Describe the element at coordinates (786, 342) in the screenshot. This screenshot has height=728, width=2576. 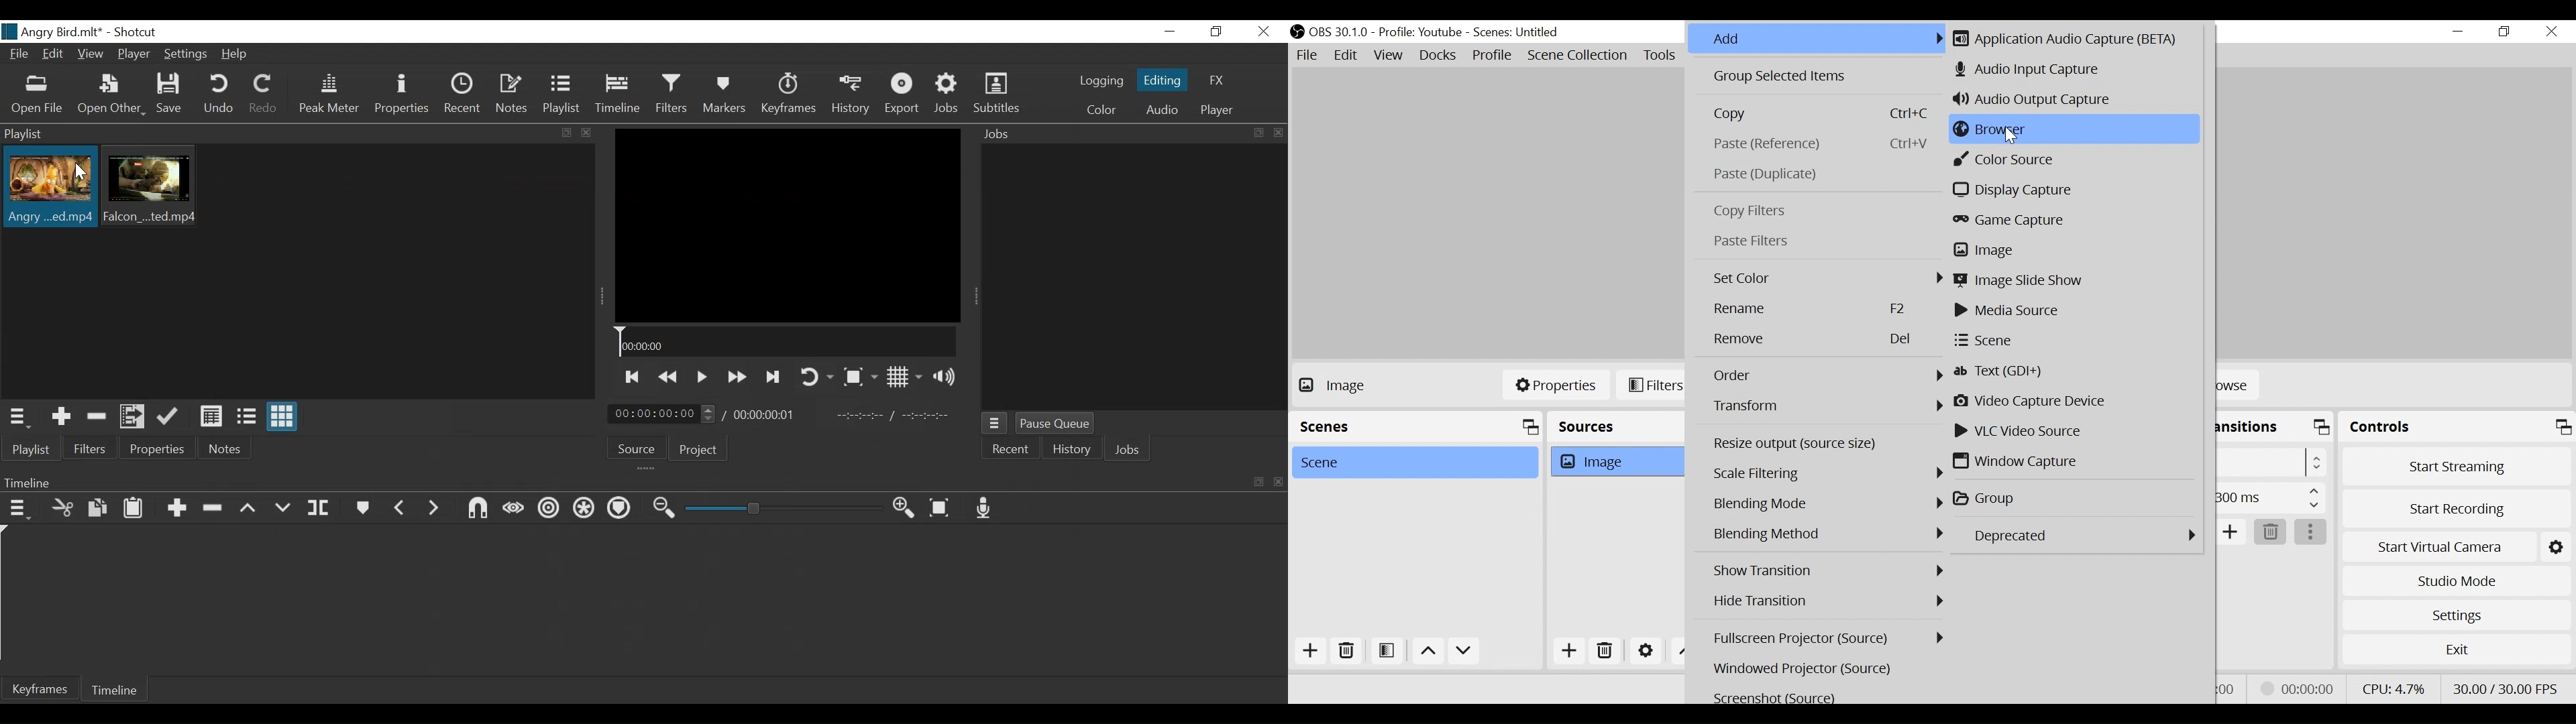
I see `Timeline` at that location.